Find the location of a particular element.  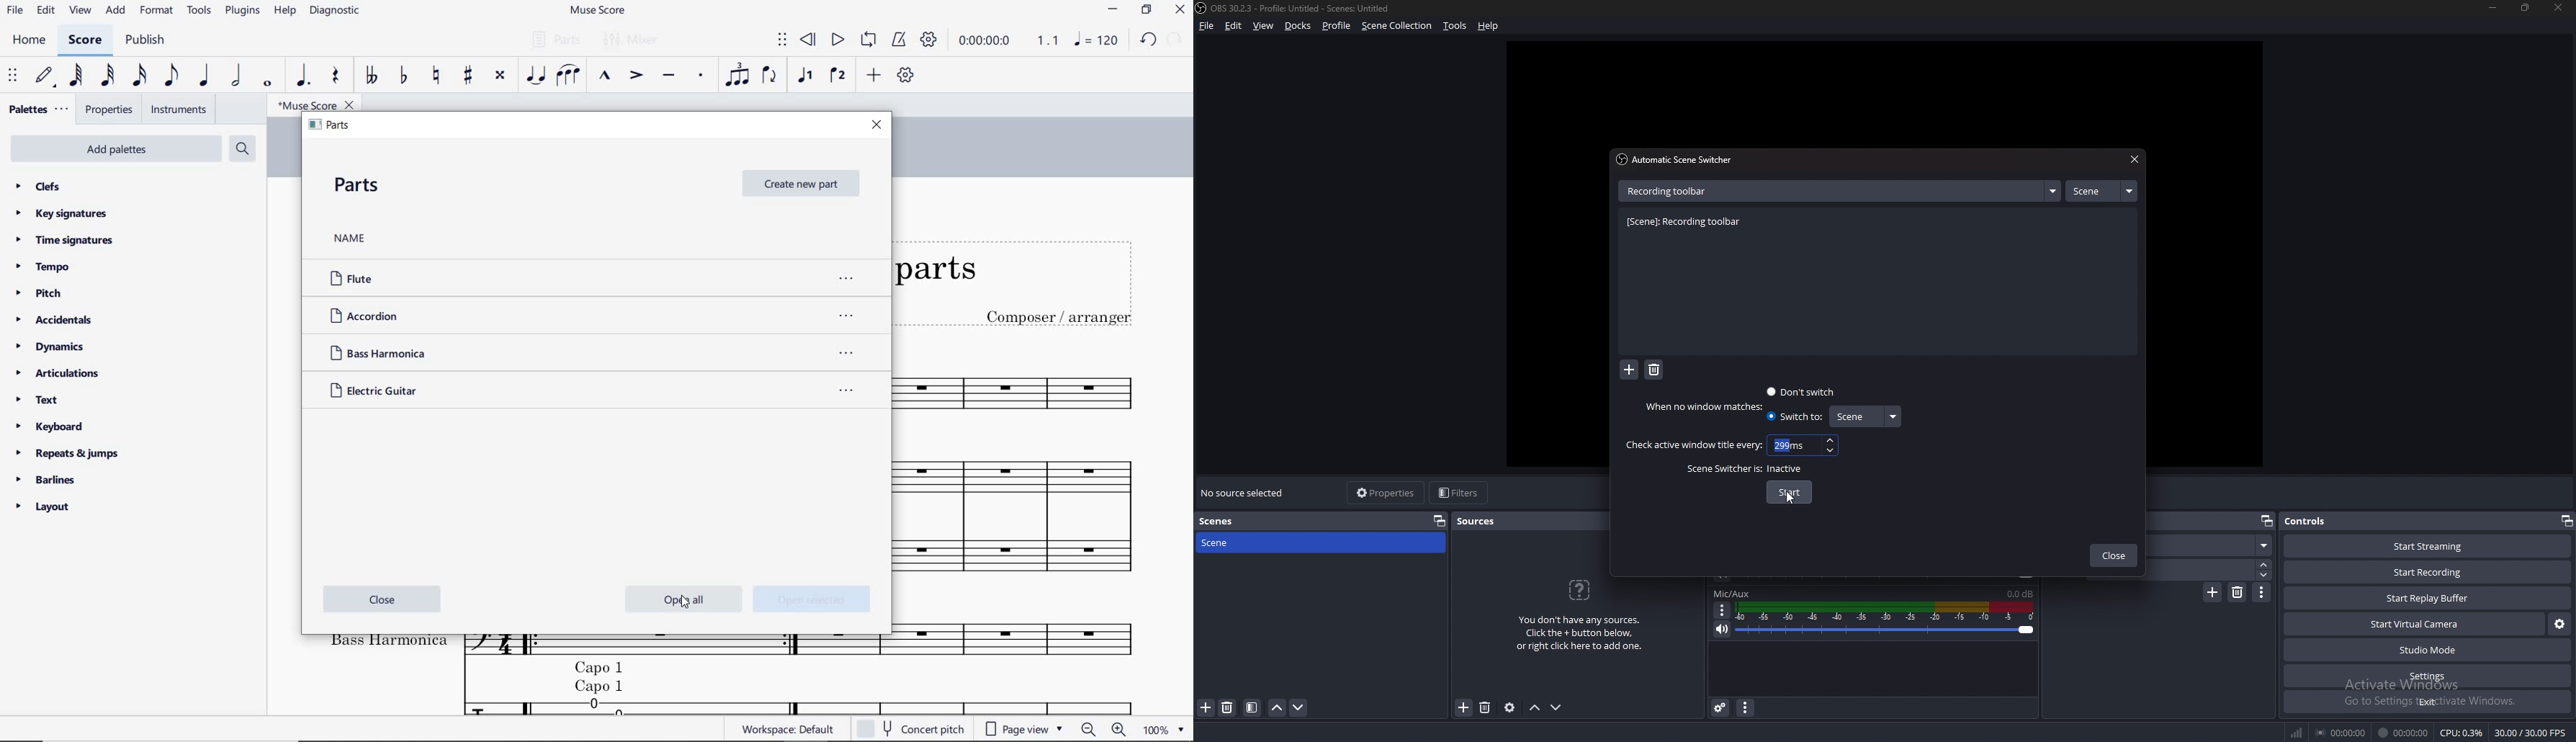

search palettes is located at coordinates (241, 149).